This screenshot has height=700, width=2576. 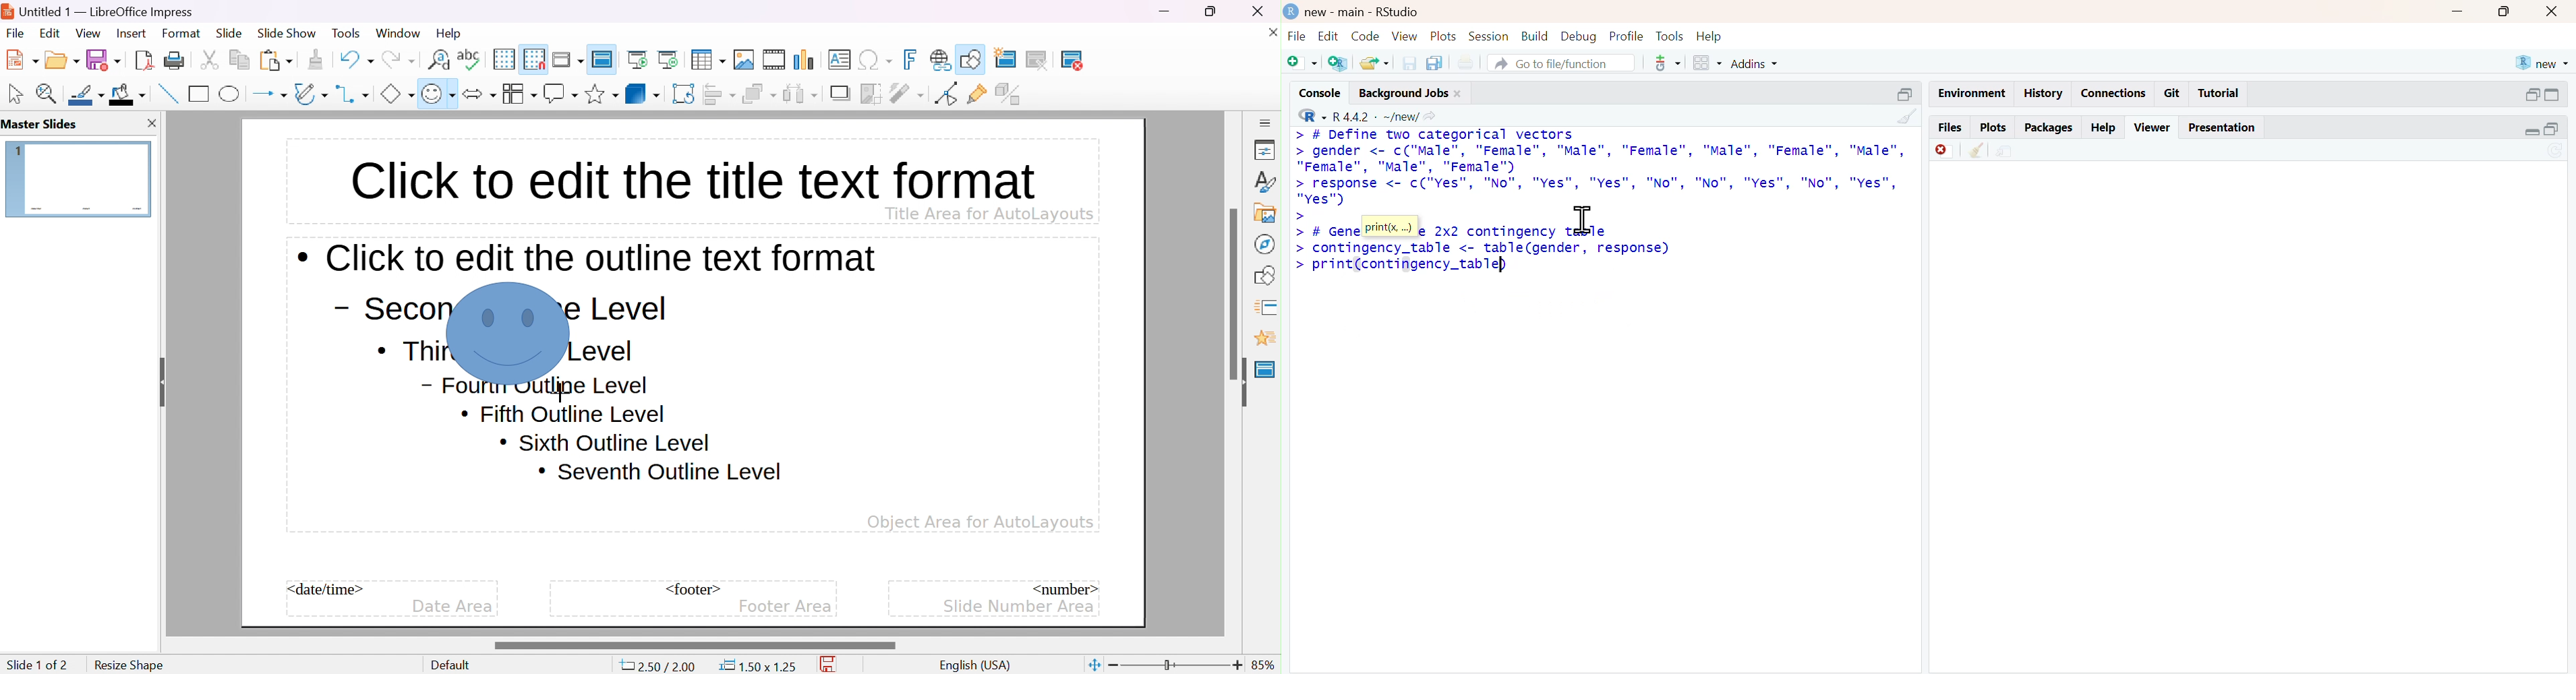 What do you see at coordinates (1299, 36) in the screenshot?
I see `file` at bounding box center [1299, 36].